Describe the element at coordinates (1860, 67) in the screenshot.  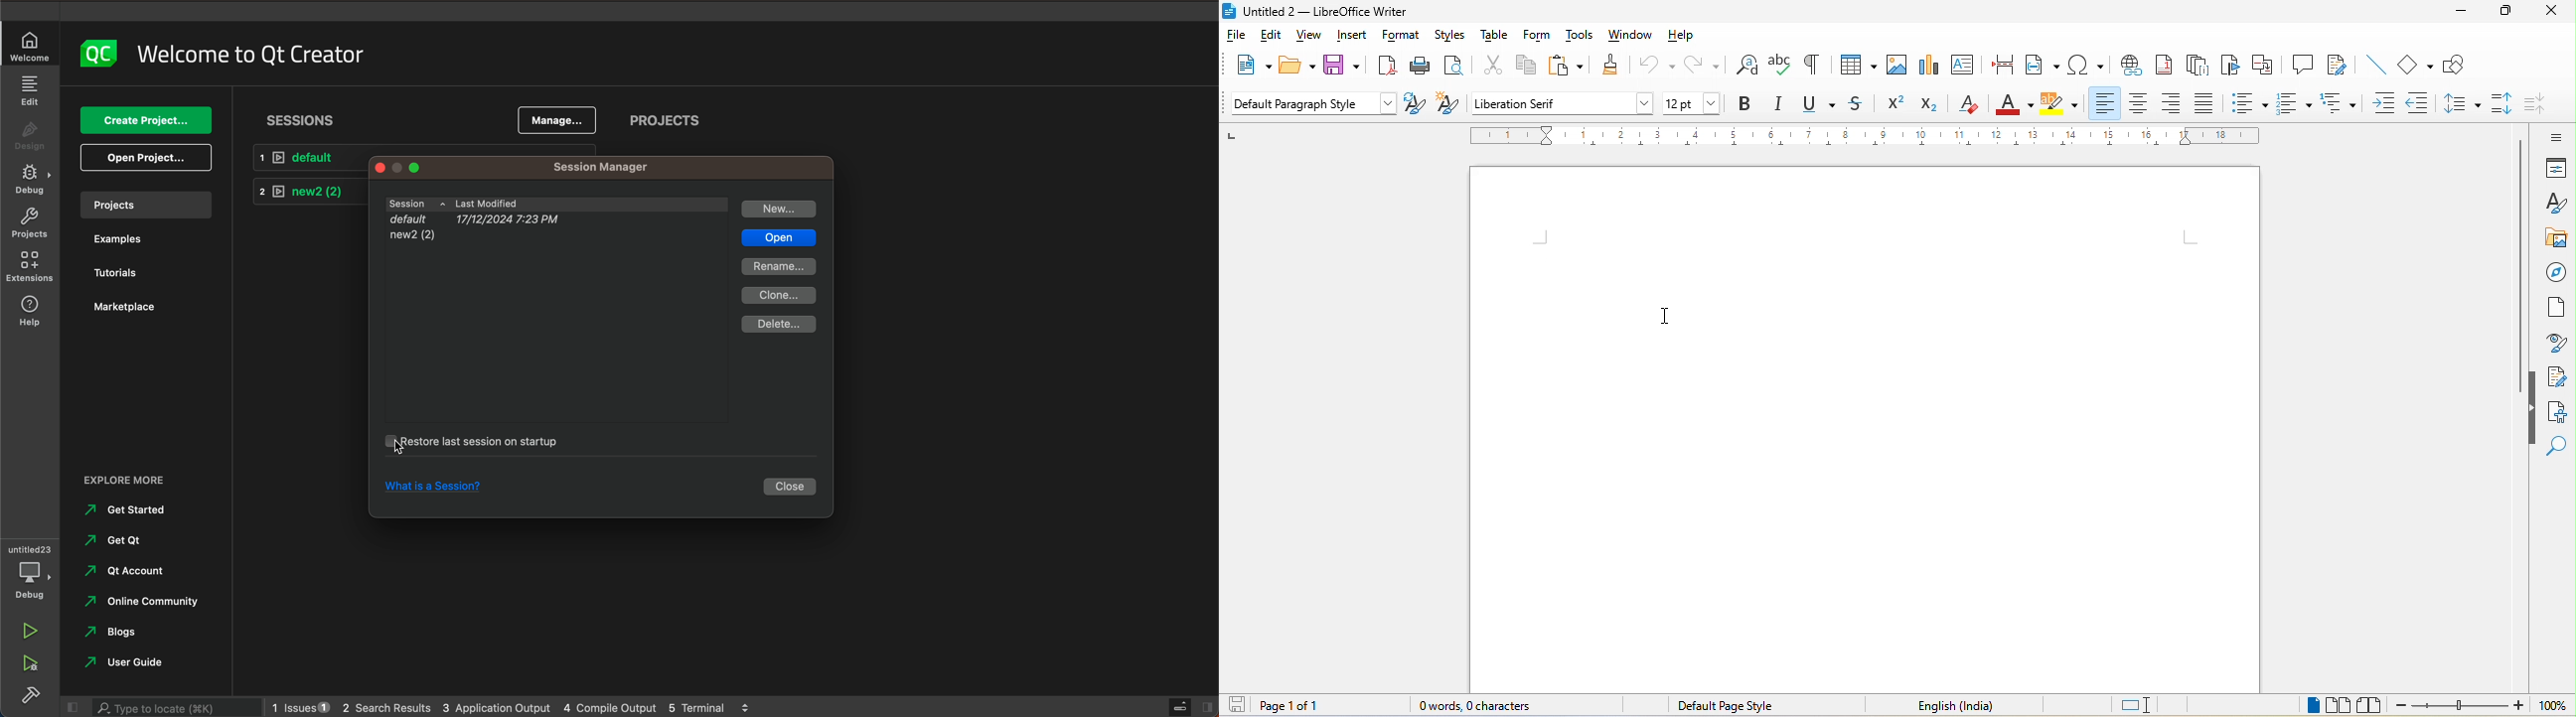
I see `table` at that location.